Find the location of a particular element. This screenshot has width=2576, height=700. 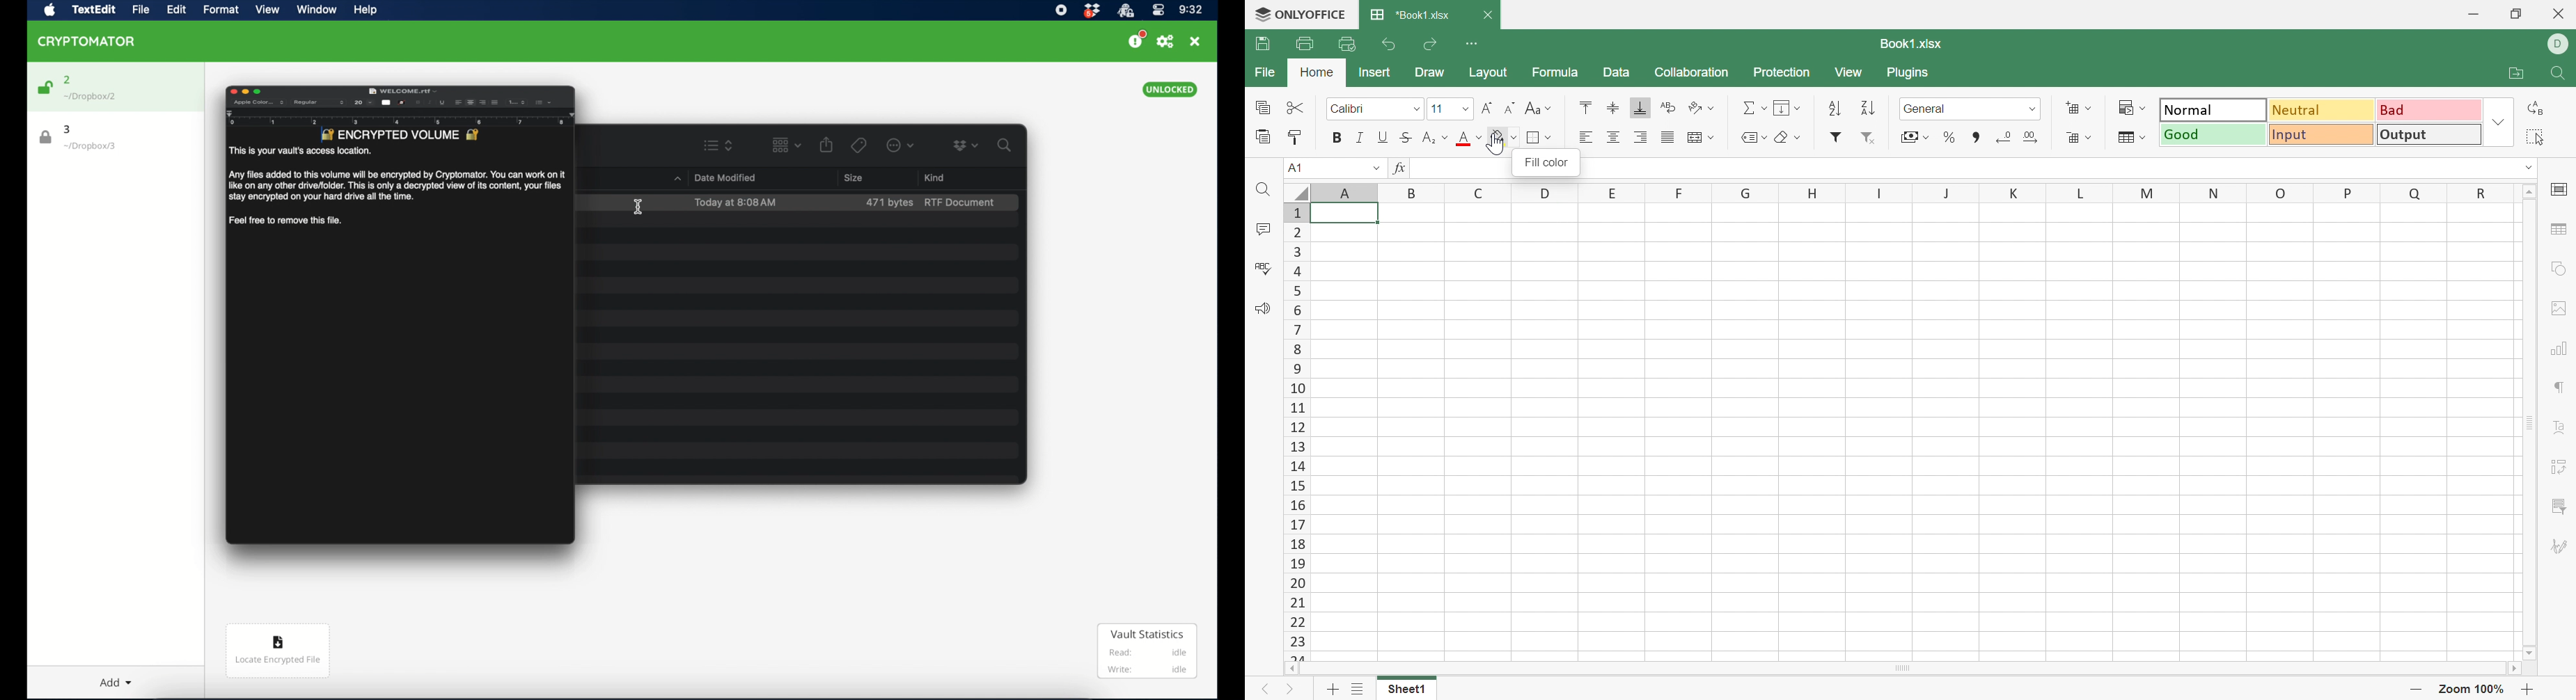

Add Sheet is located at coordinates (1335, 691).